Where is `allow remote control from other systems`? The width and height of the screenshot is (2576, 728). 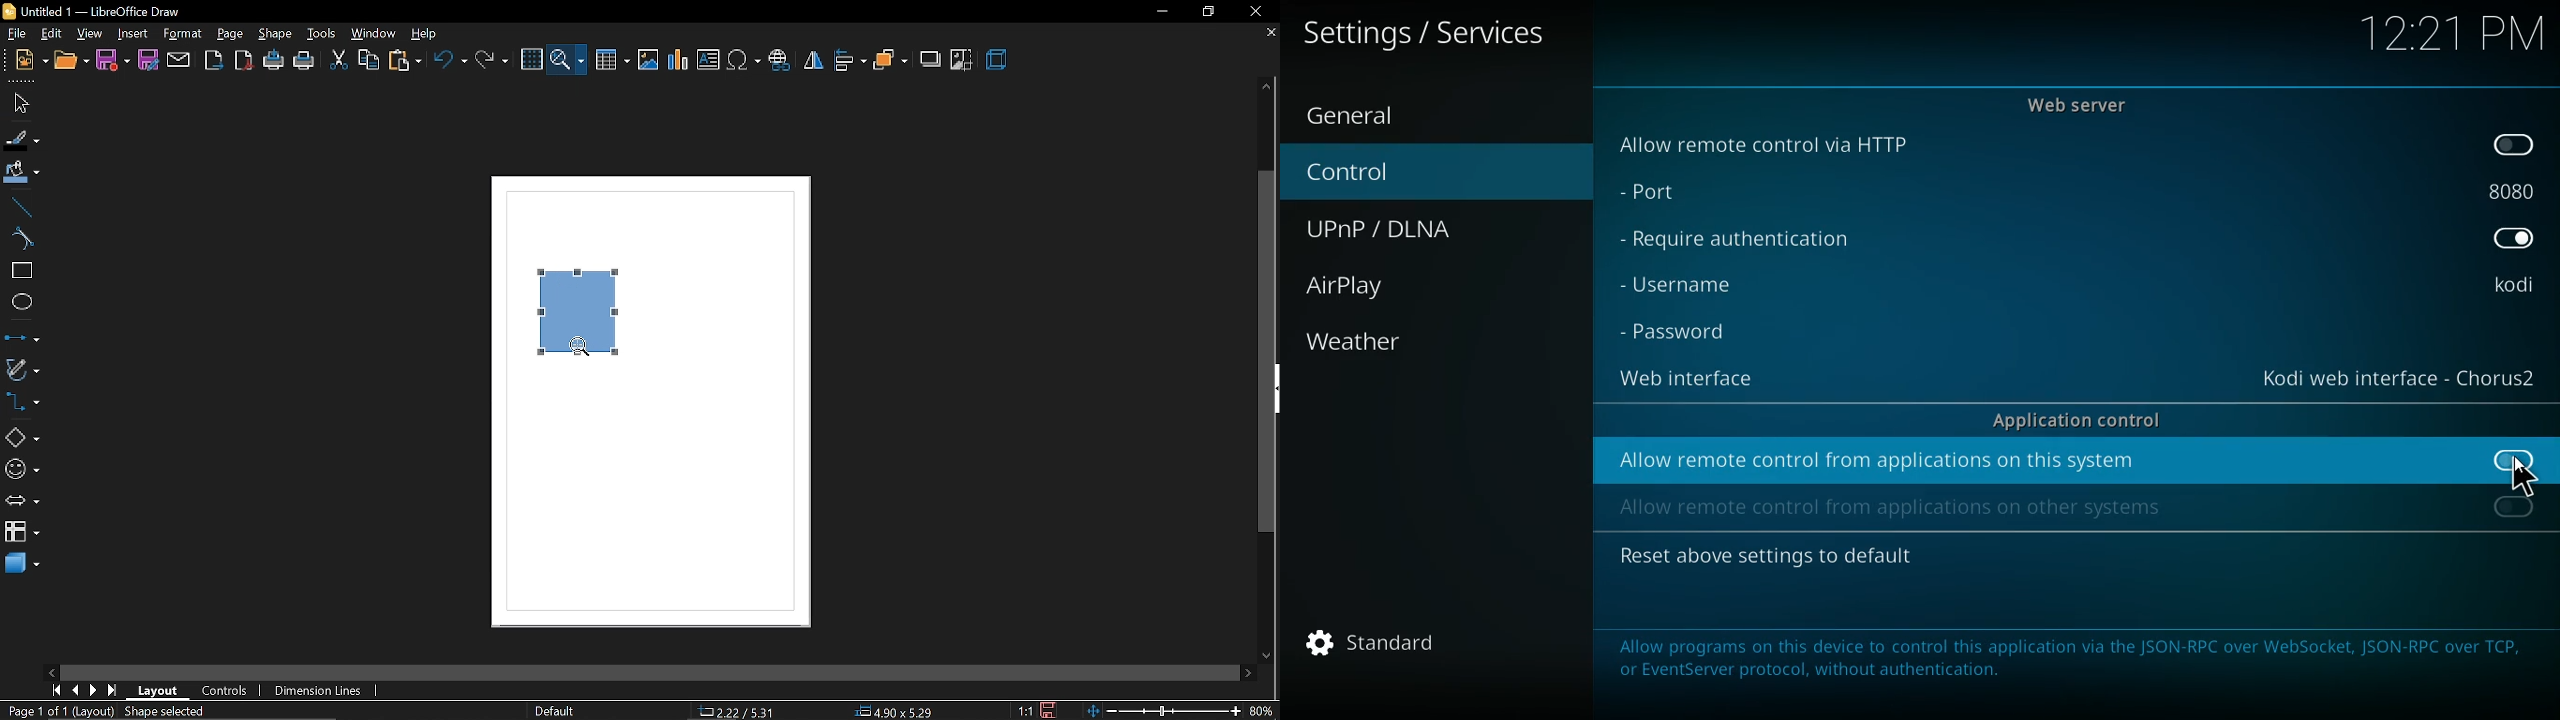
allow remote control from other systems is located at coordinates (1892, 506).